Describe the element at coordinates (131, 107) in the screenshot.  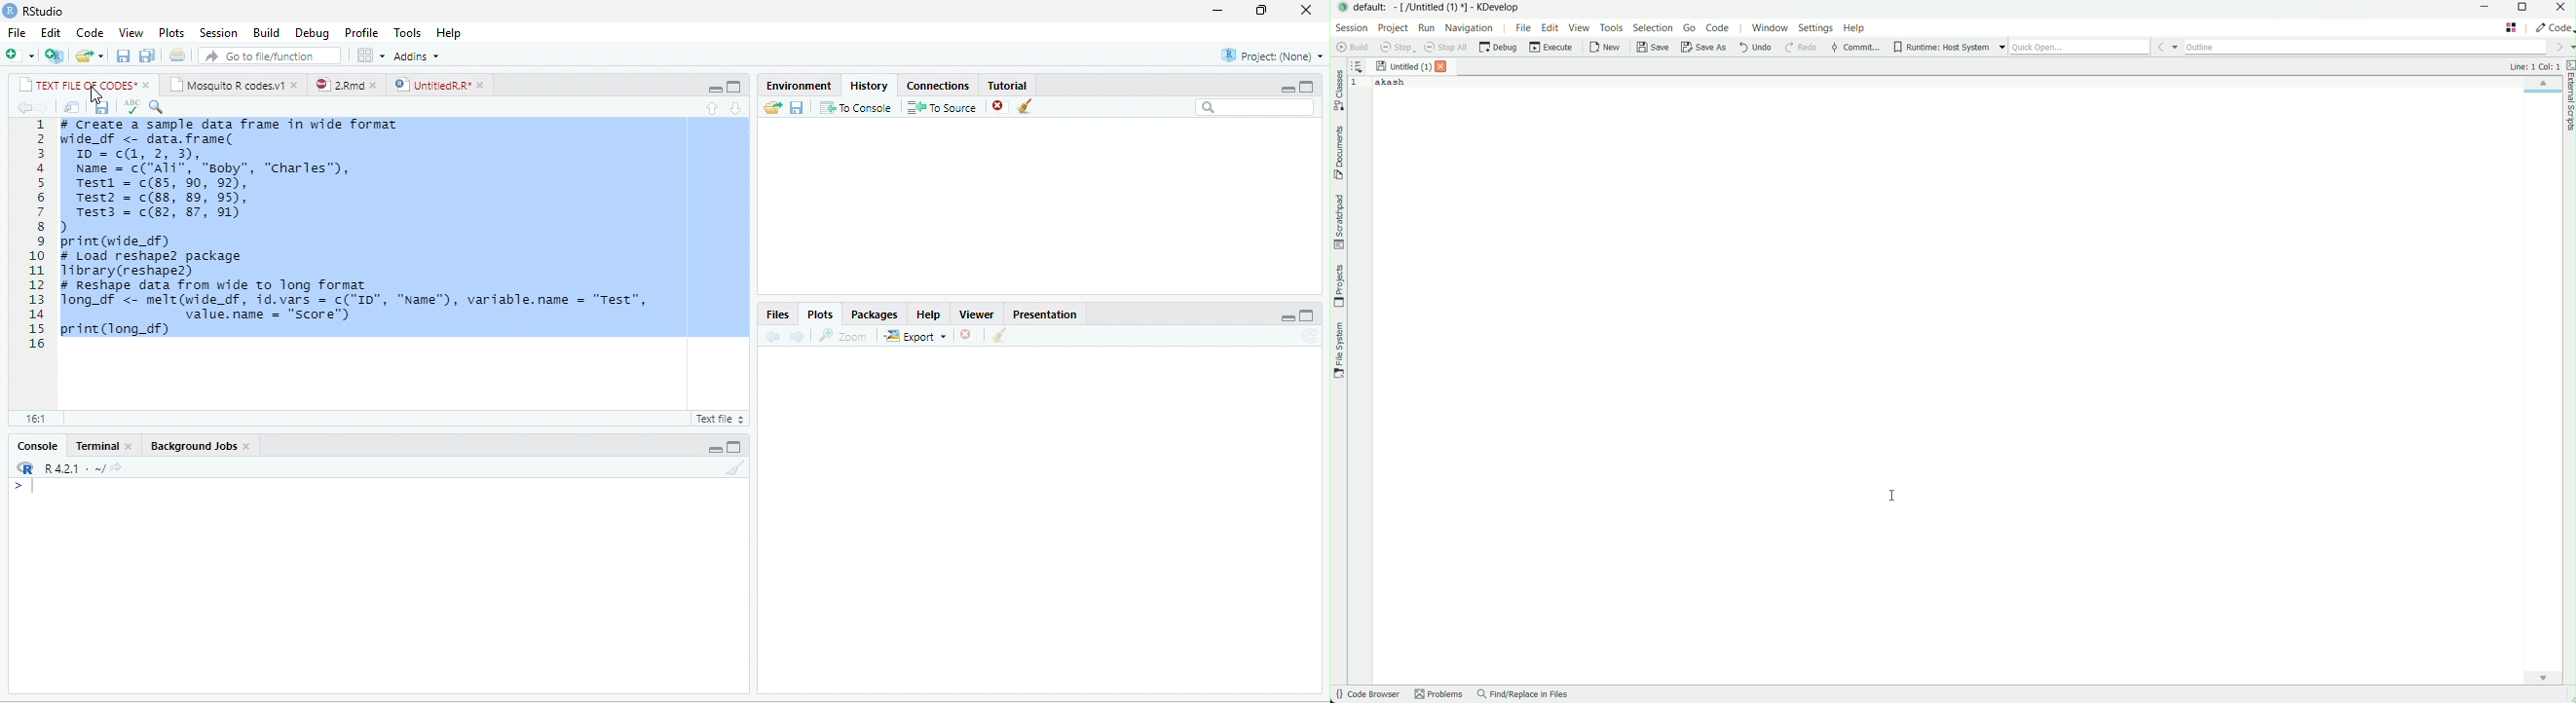
I see `ABC` at that location.